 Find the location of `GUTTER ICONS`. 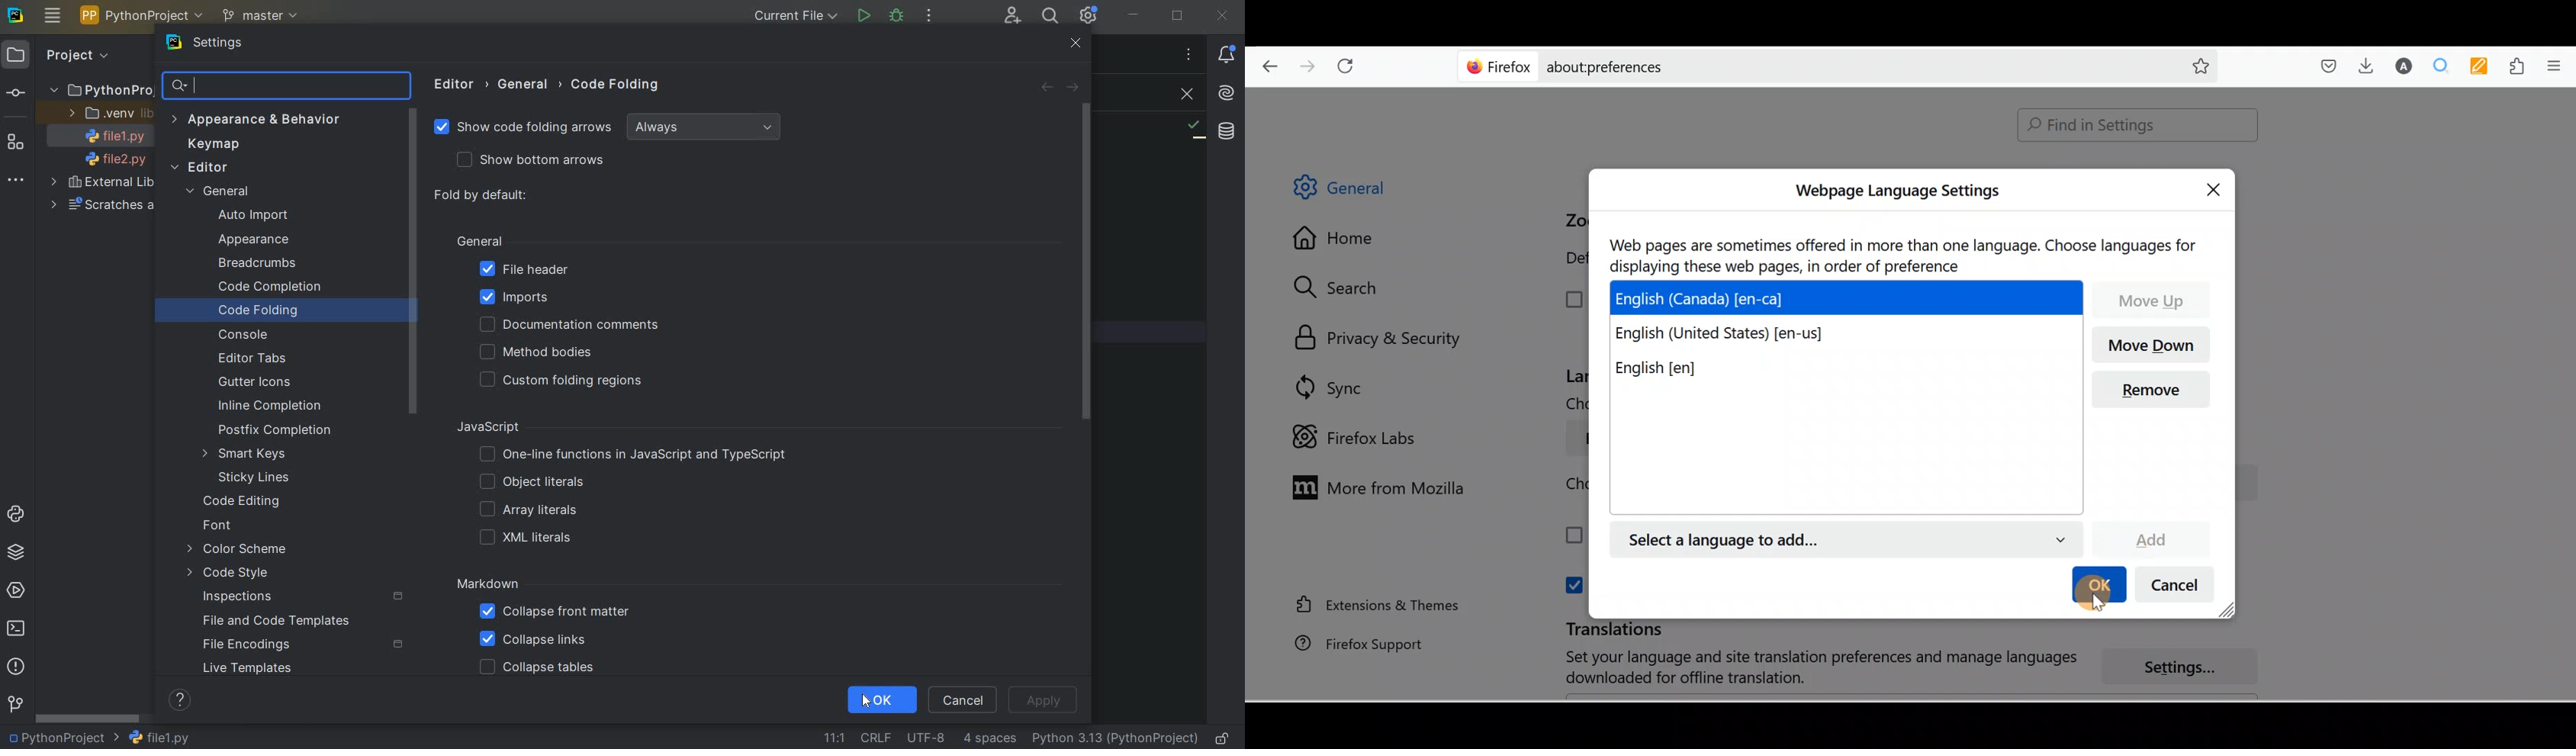

GUTTER ICONS is located at coordinates (259, 383).